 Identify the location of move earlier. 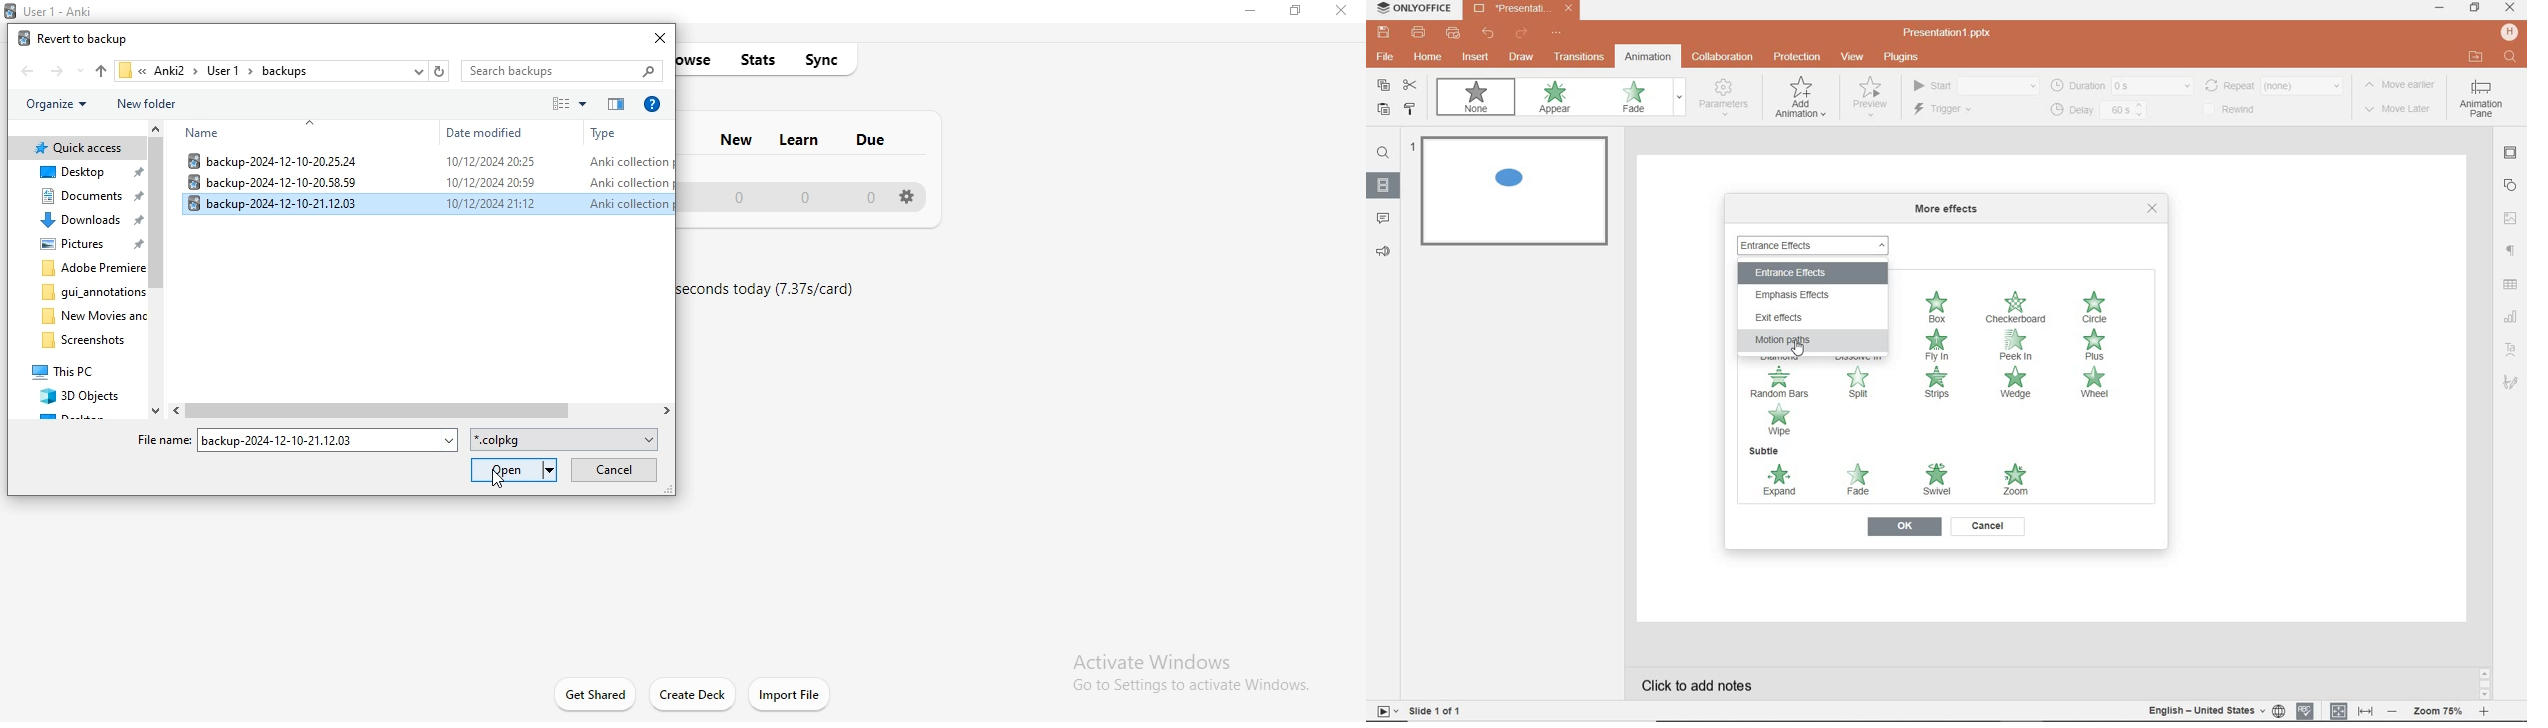
(2404, 86).